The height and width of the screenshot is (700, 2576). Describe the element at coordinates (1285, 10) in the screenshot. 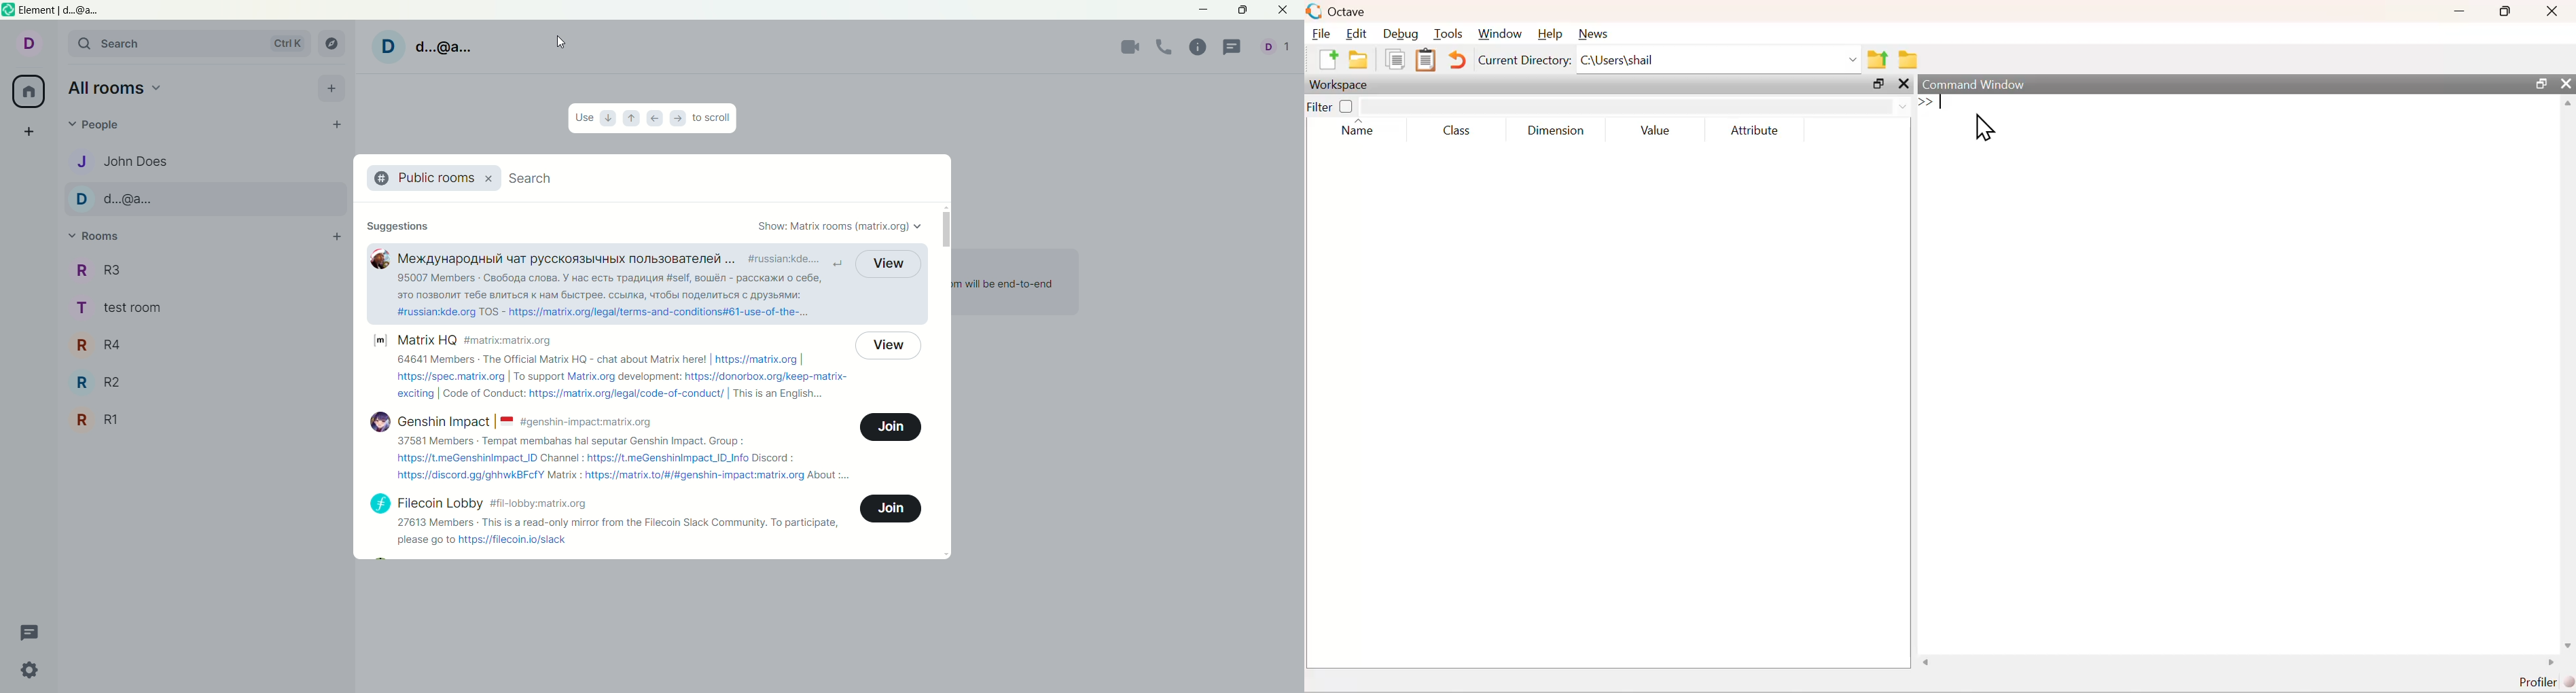

I see `close` at that location.